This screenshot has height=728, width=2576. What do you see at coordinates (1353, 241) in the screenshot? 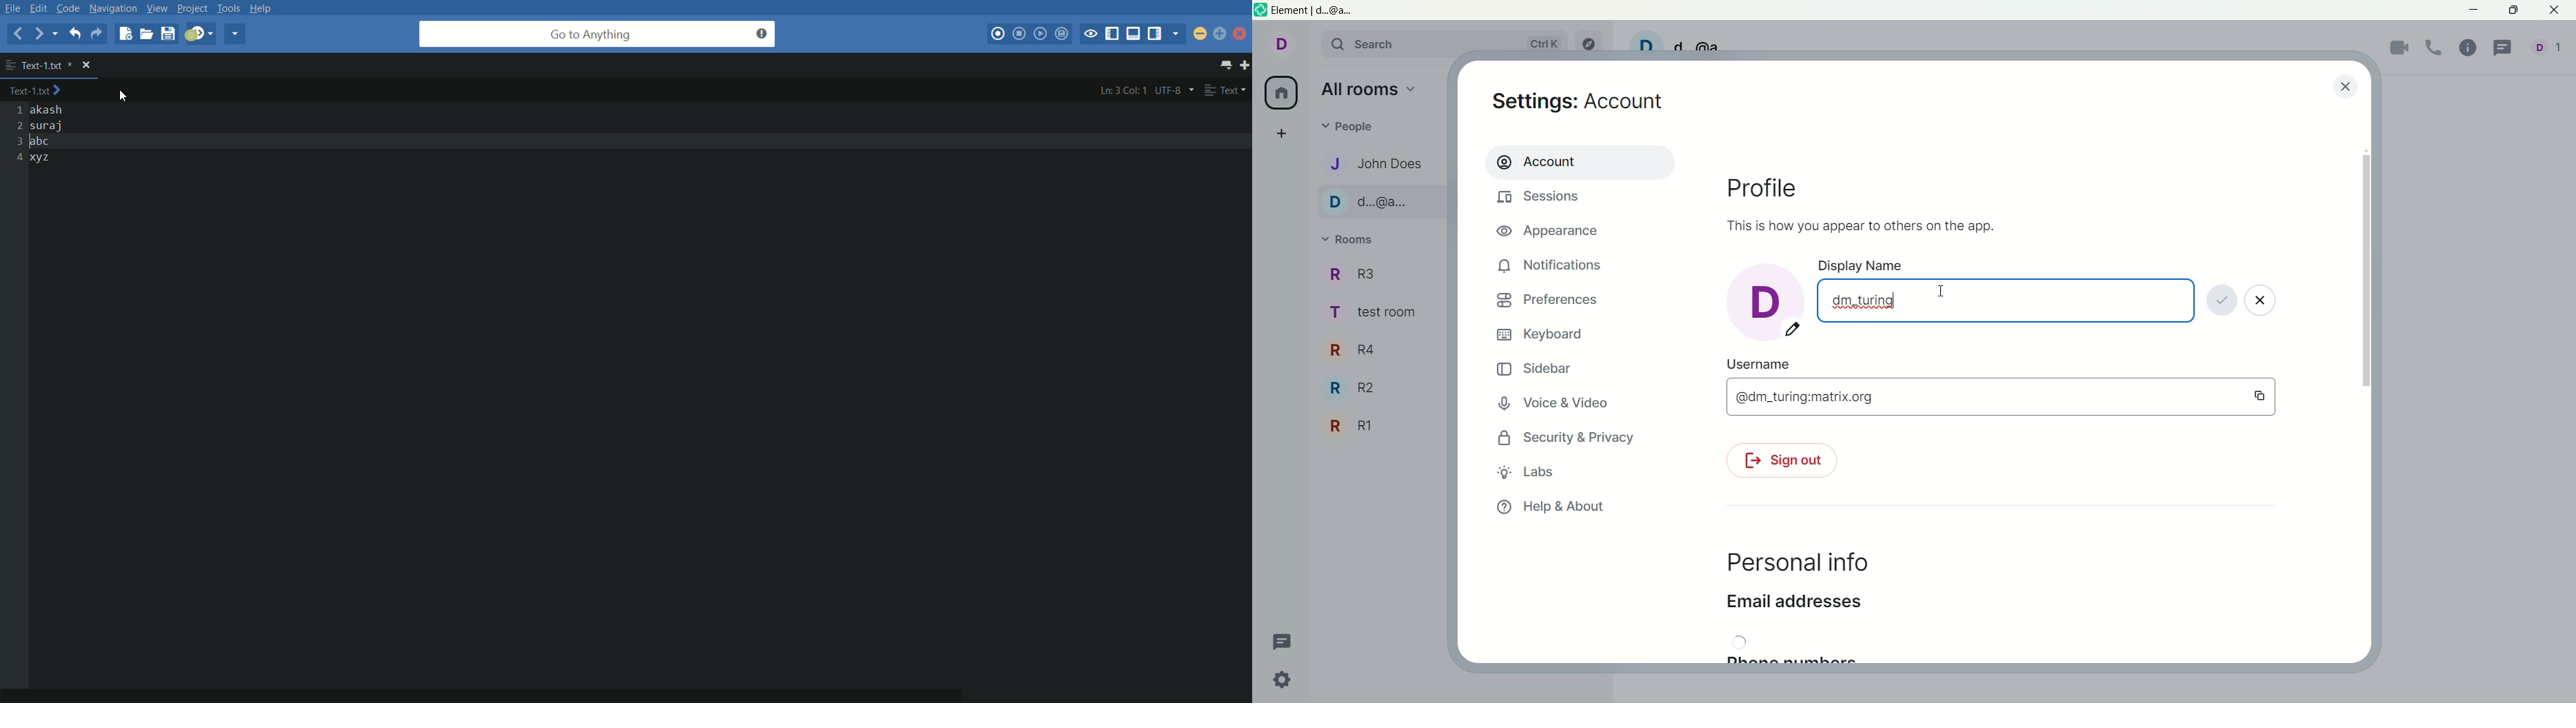
I see `rooms` at bounding box center [1353, 241].